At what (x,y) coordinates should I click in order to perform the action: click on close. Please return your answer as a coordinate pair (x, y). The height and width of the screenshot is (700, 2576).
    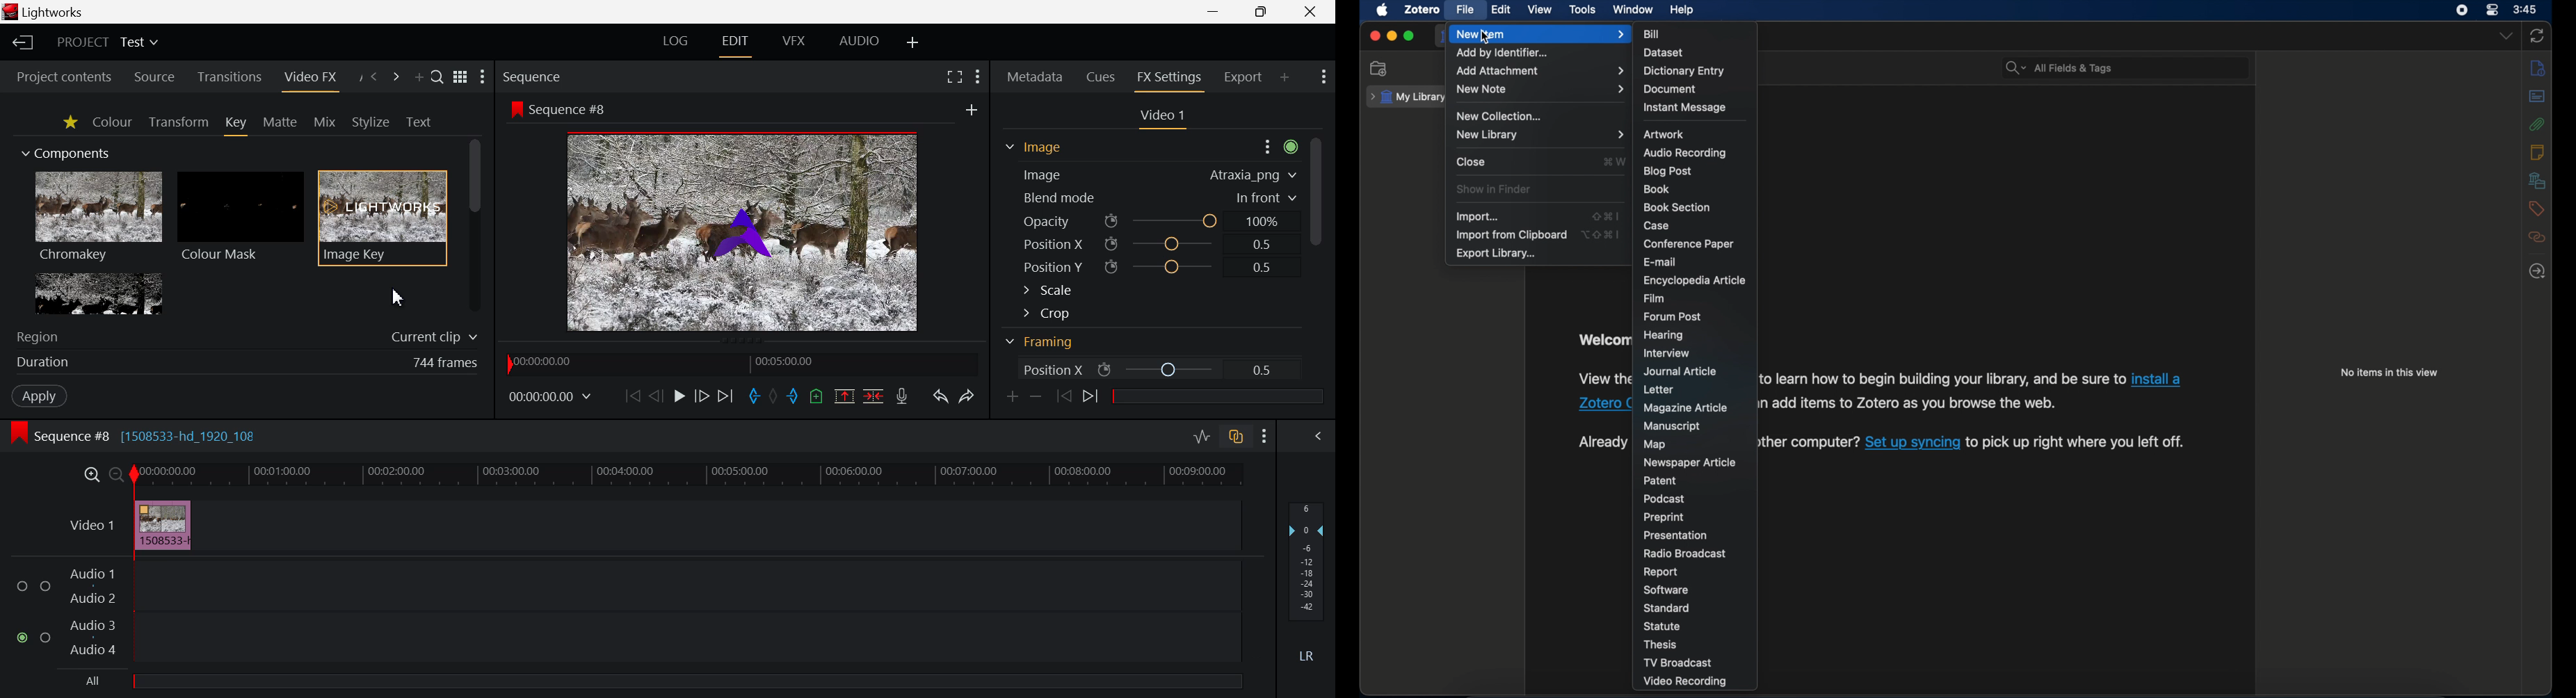
    Looking at the image, I should click on (1472, 162).